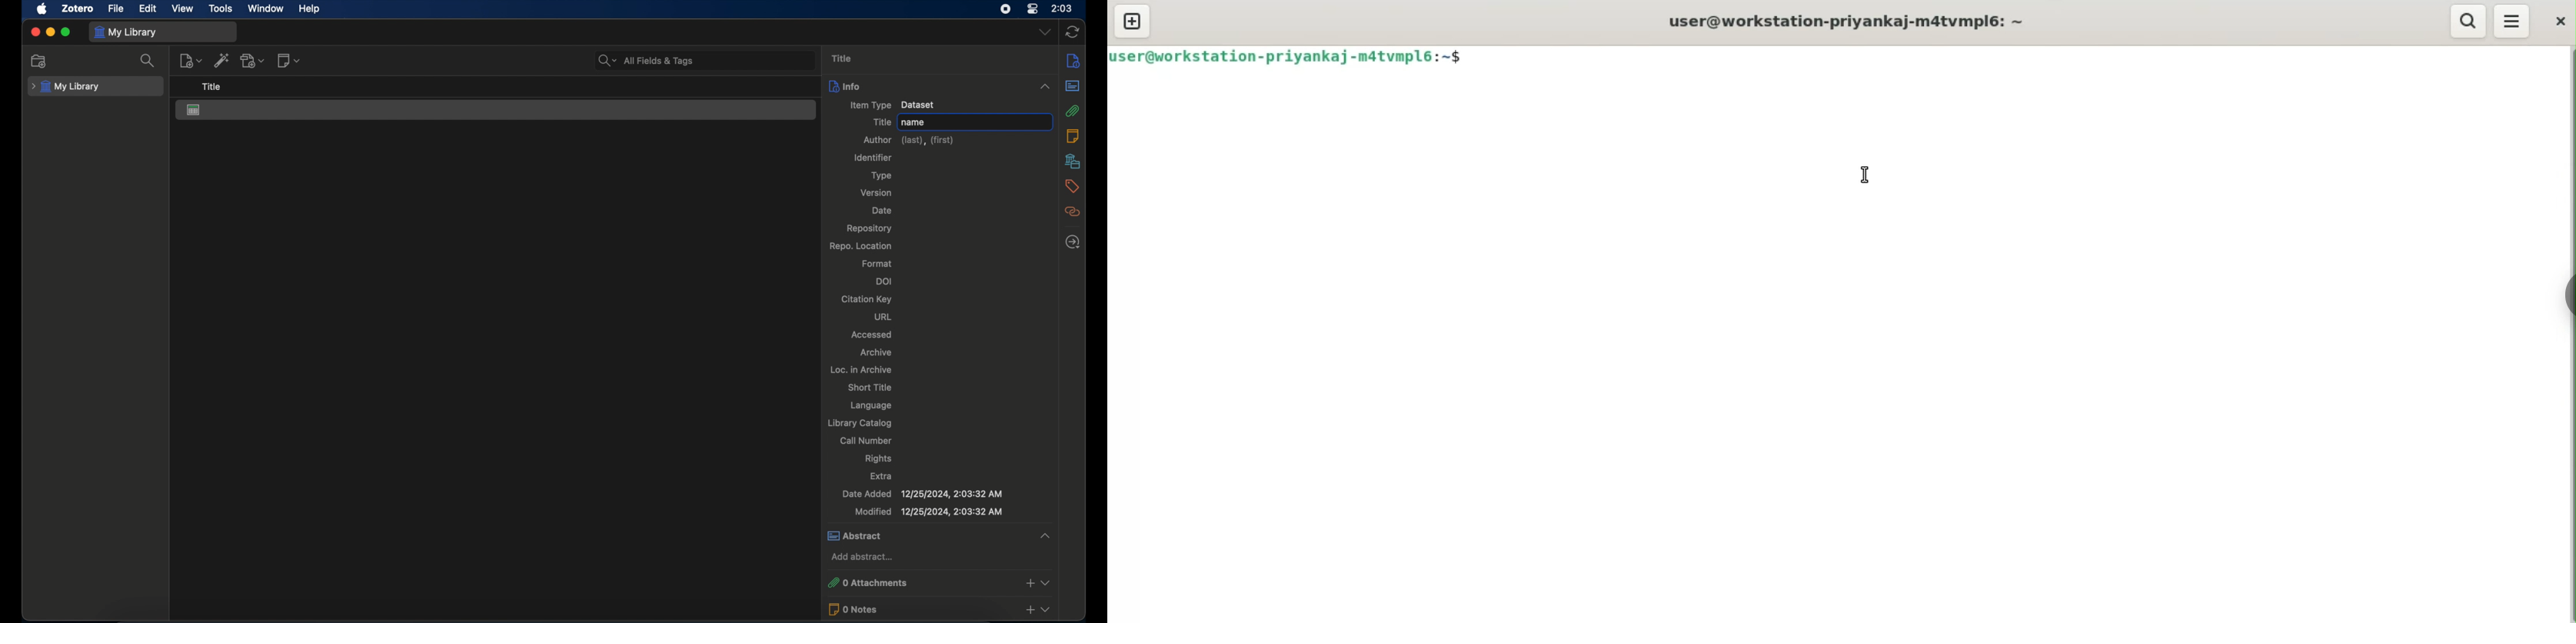 The width and height of the screenshot is (2576, 644). Describe the element at coordinates (1046, 31) in the screenshot. I see `dropdown` at that location.